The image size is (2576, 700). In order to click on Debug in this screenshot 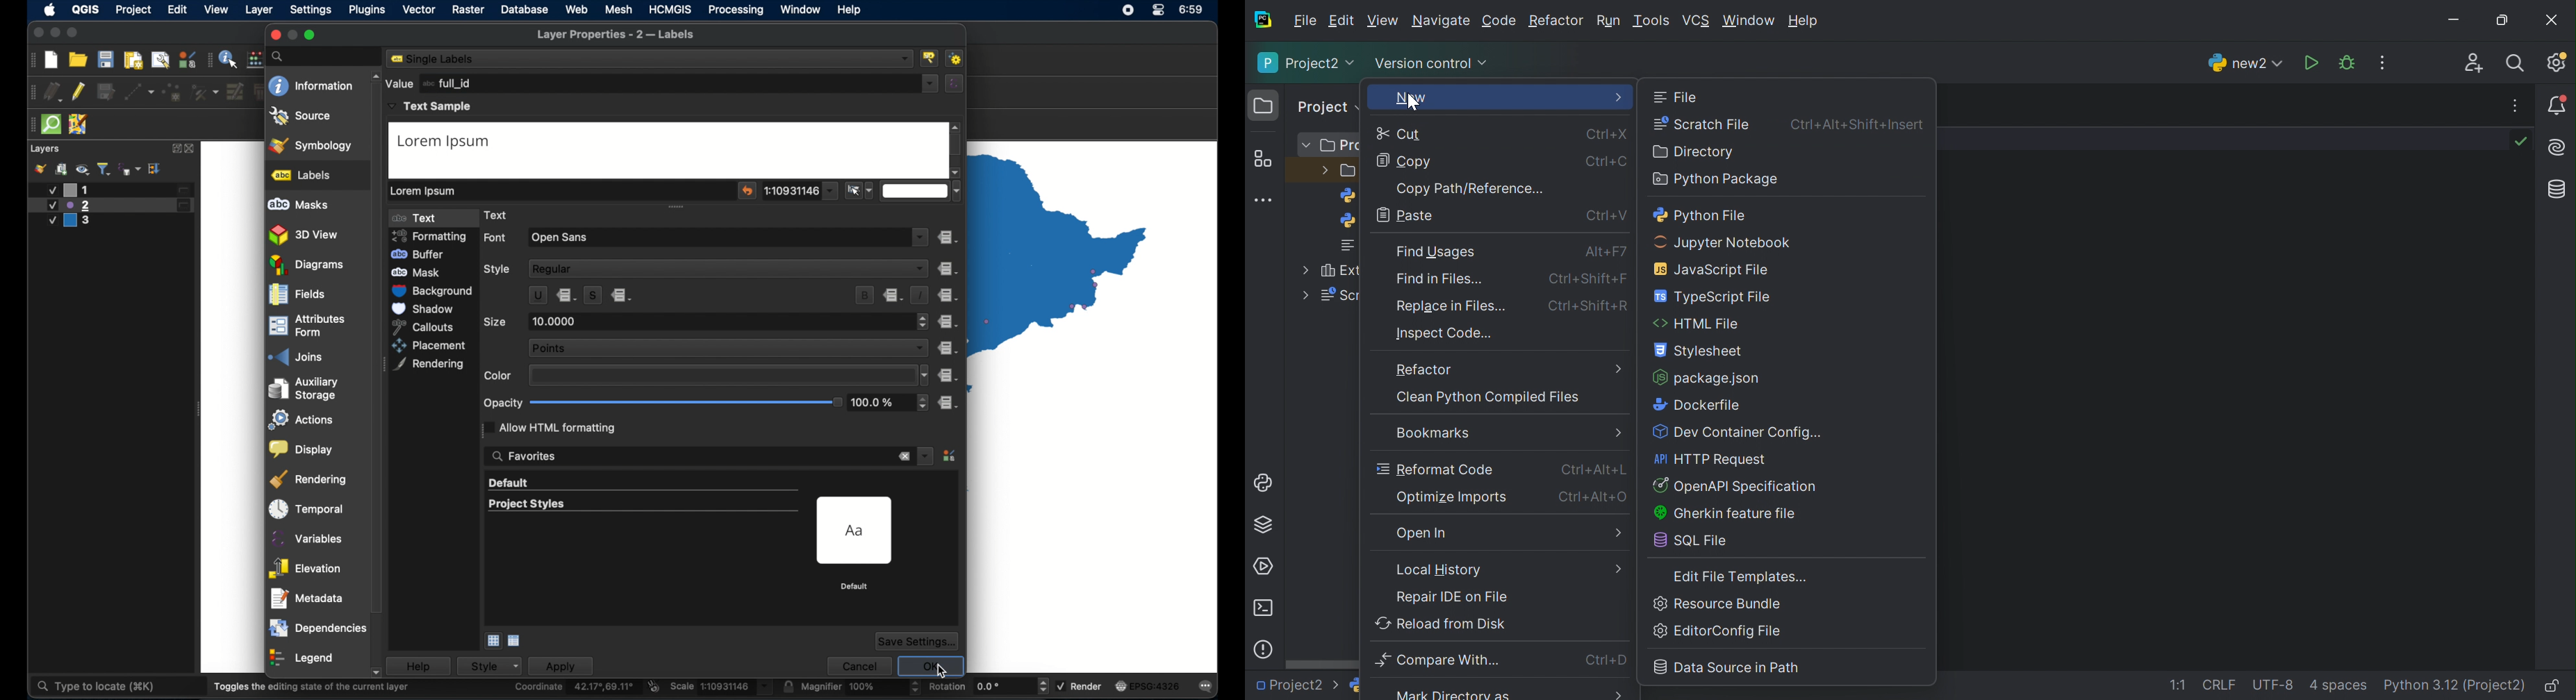, I will do `click(2347, 62)`.